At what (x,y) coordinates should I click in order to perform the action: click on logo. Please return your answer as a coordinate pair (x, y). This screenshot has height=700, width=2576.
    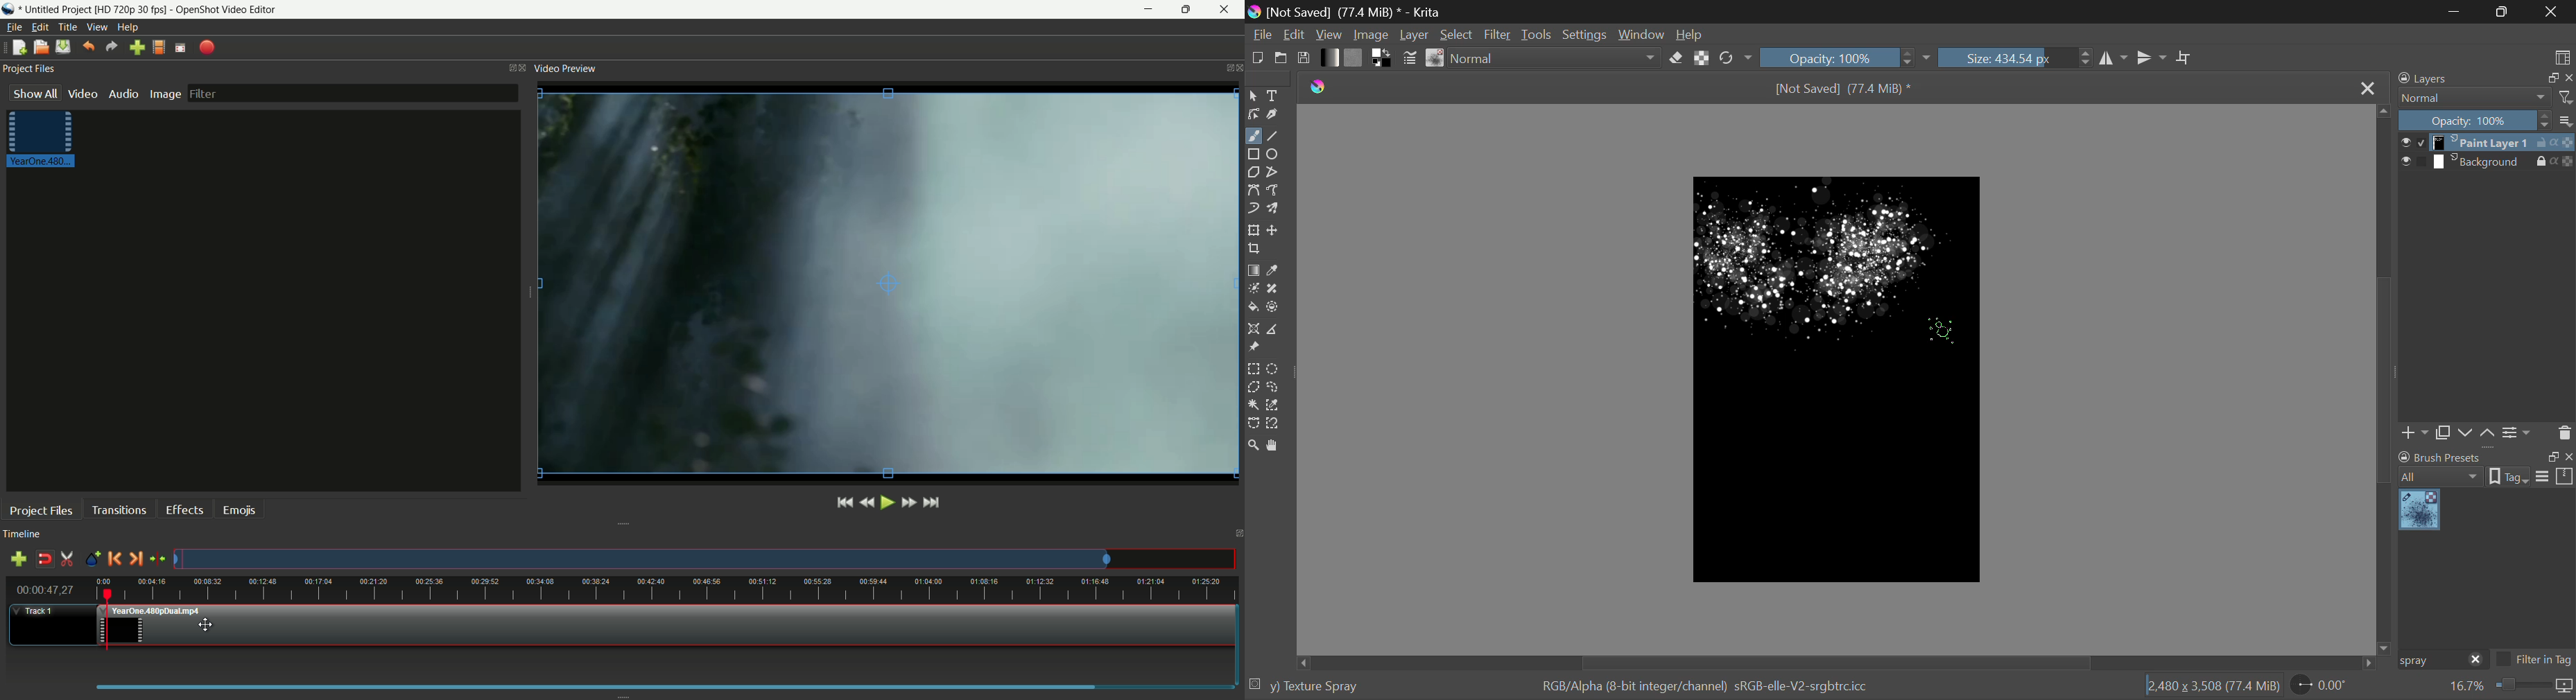
    Looking at the image, I should click on (1319, 87).